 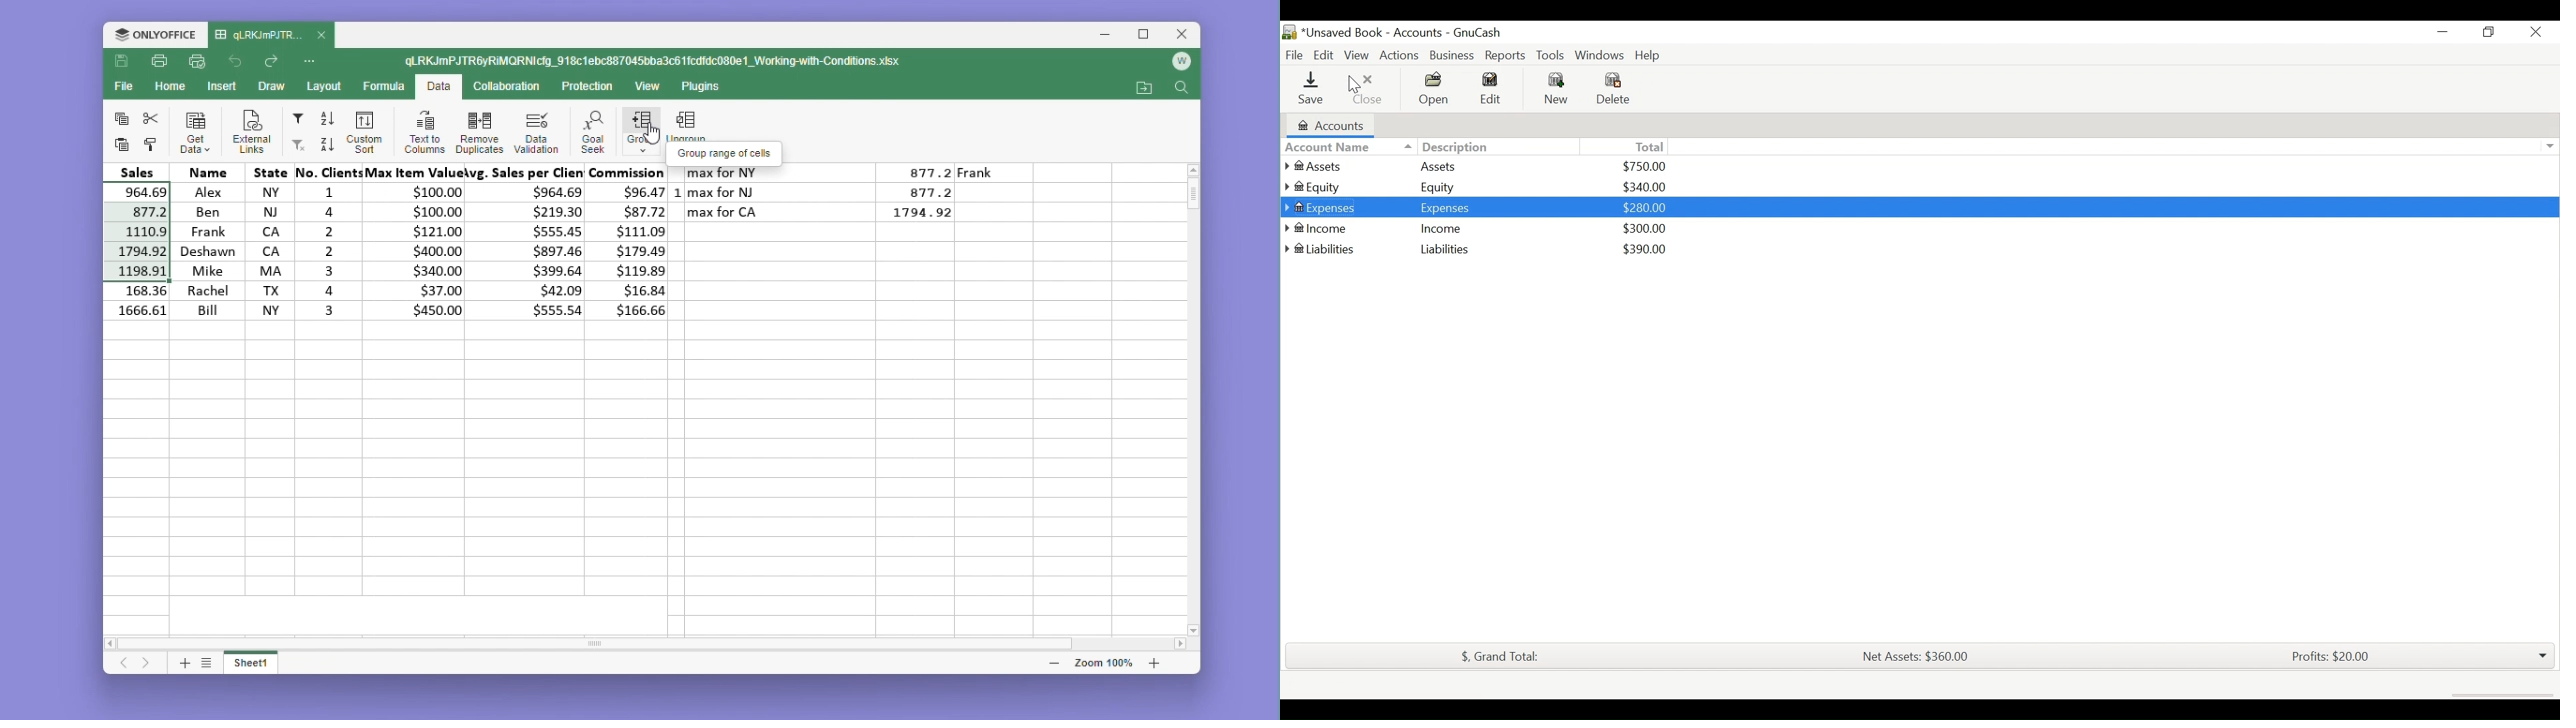 What do you see at coordinates (207, 662) in the screenshot?
I see `list sheets` at bounding box center [207, 662].